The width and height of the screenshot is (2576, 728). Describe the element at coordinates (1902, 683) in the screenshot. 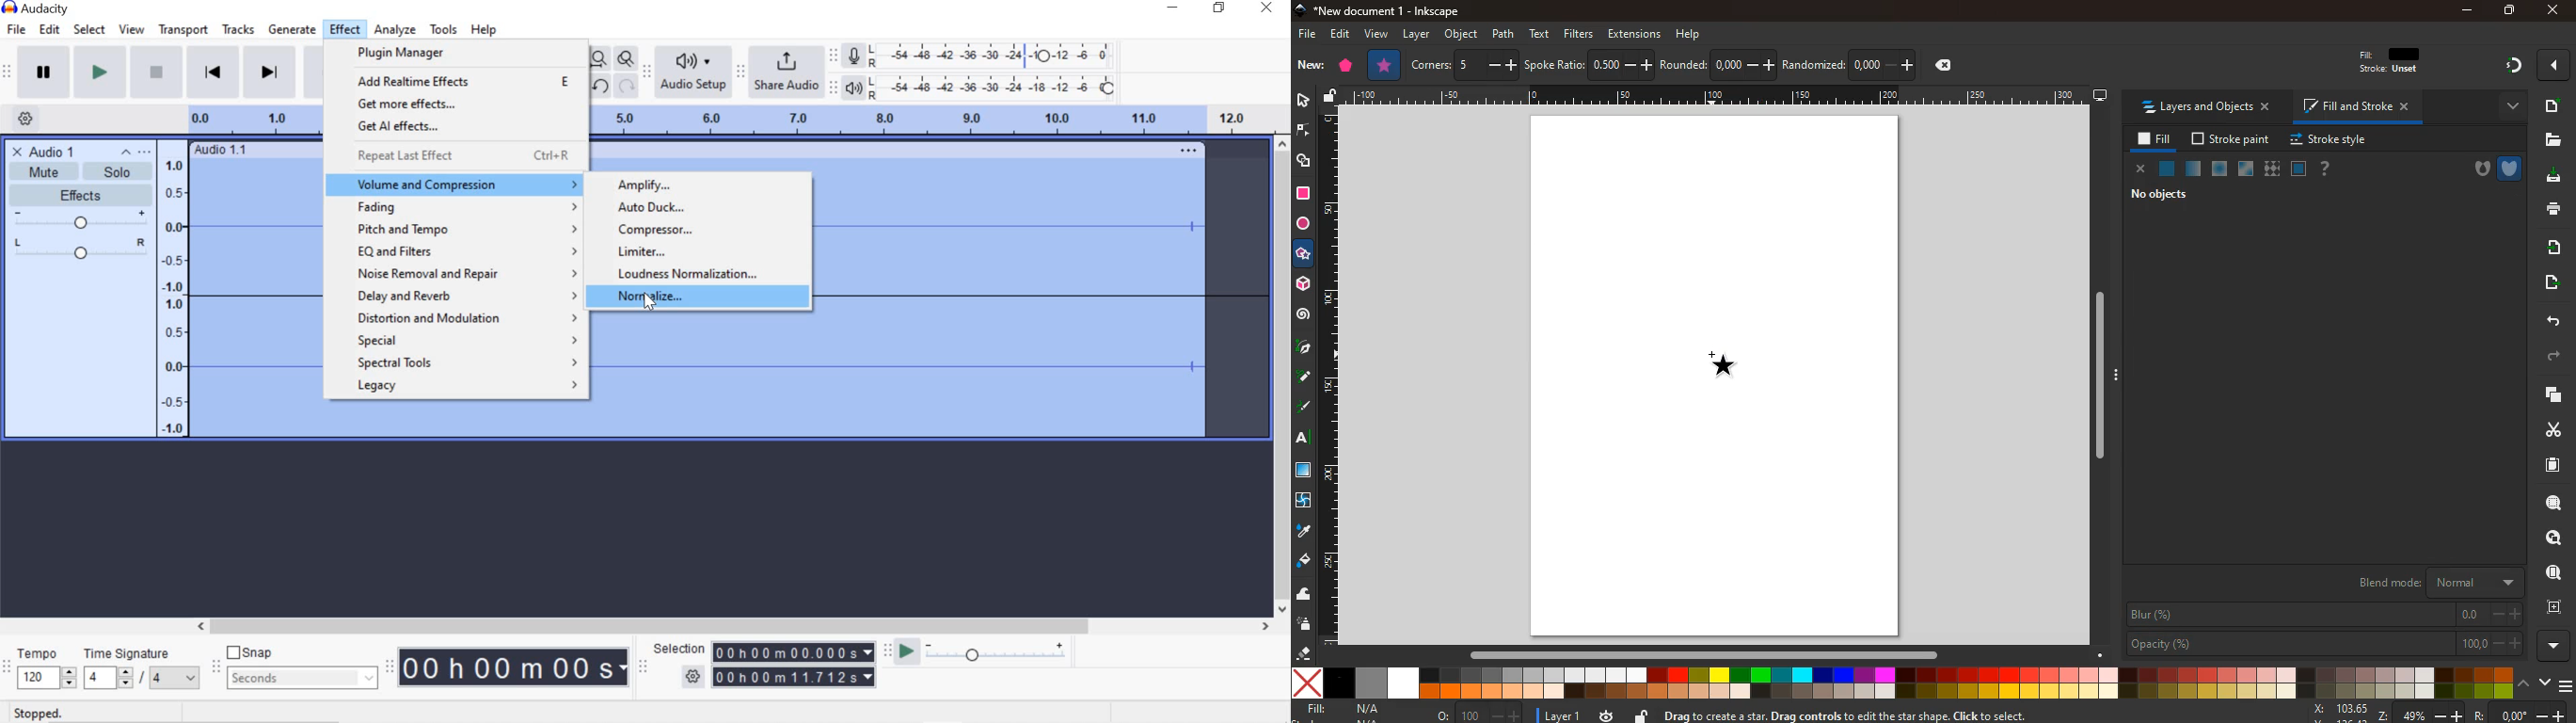

I see `color` at that location.